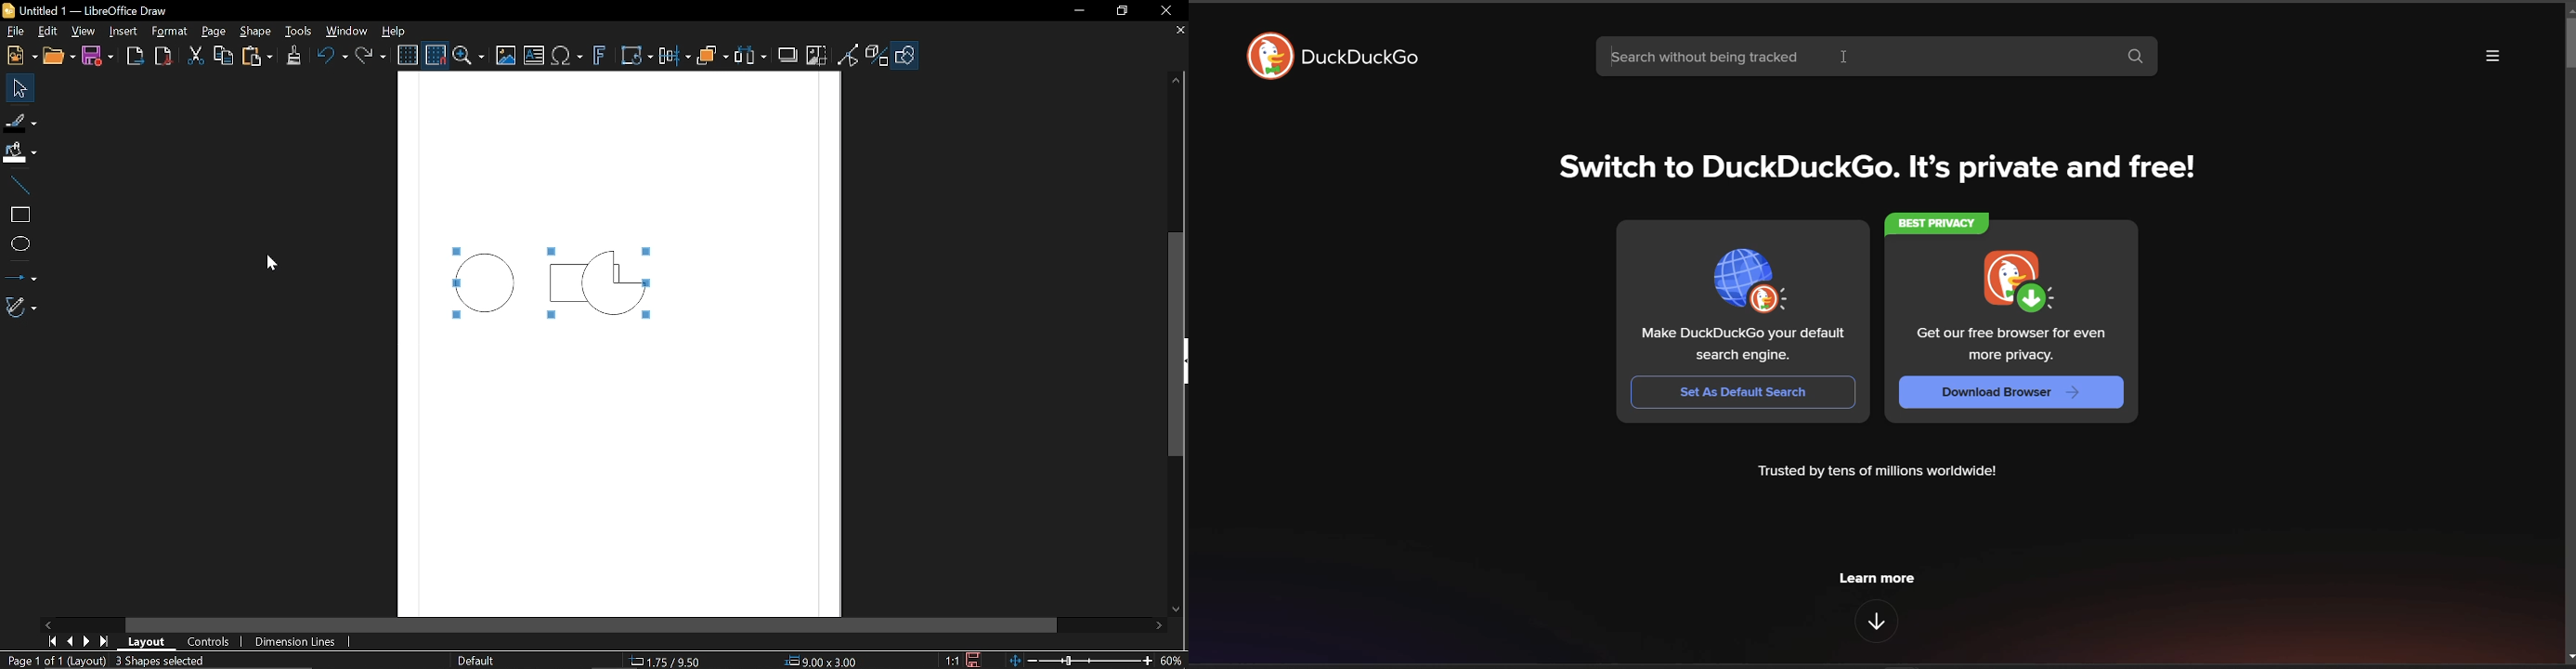 This screenshot has height=672, width=2576. I want to click on Copy, so click(224, 56).